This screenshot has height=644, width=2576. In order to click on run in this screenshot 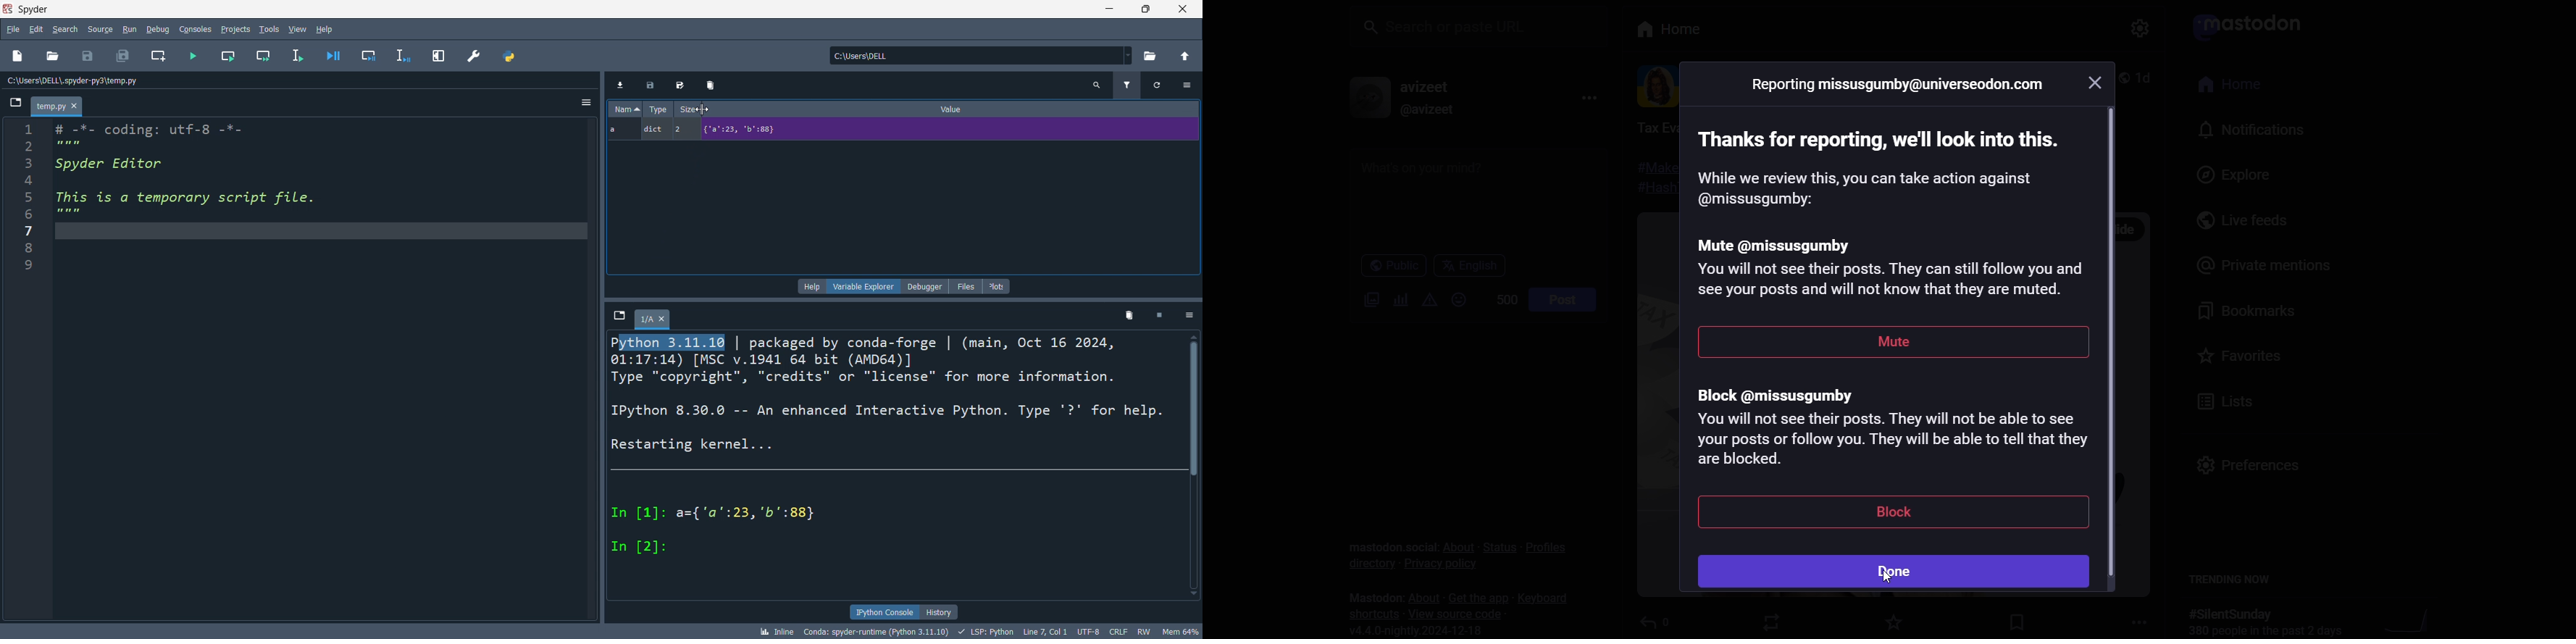, I will do `click(130, 28)`.